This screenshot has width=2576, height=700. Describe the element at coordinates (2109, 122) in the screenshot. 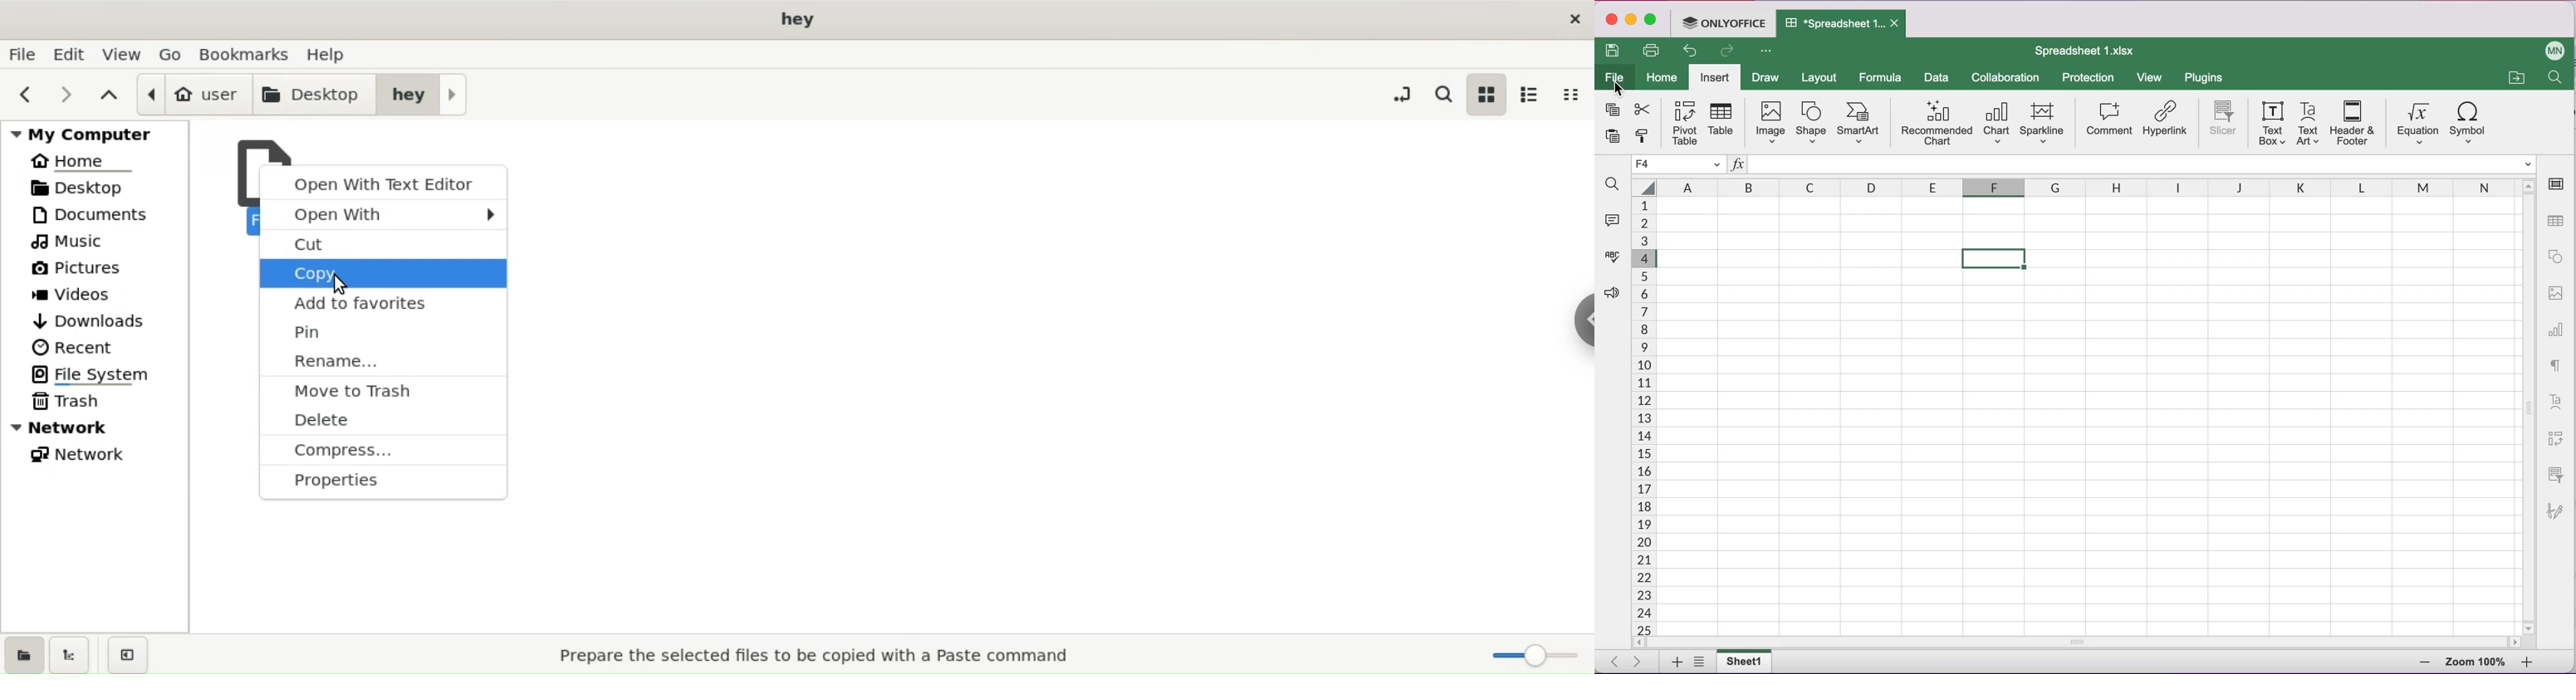

I see `comment` at that location.